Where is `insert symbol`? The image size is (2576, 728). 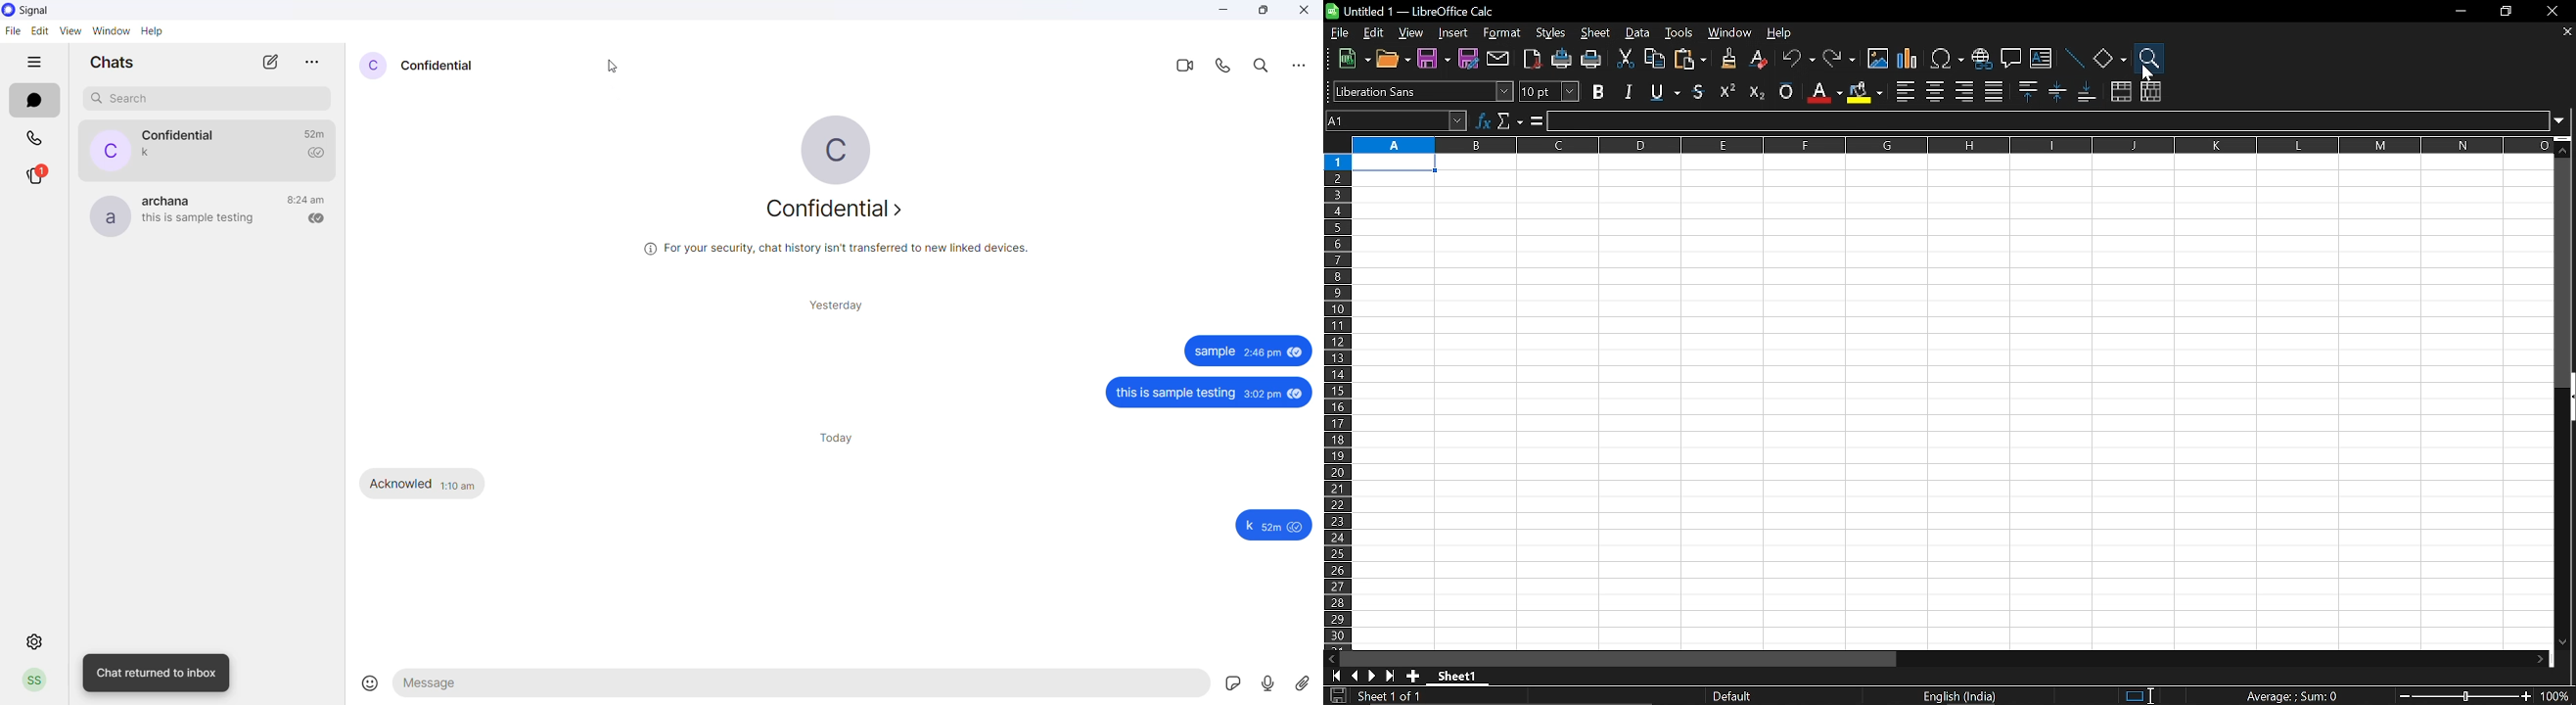
insert symbol is located at coordinates (1947, 59).